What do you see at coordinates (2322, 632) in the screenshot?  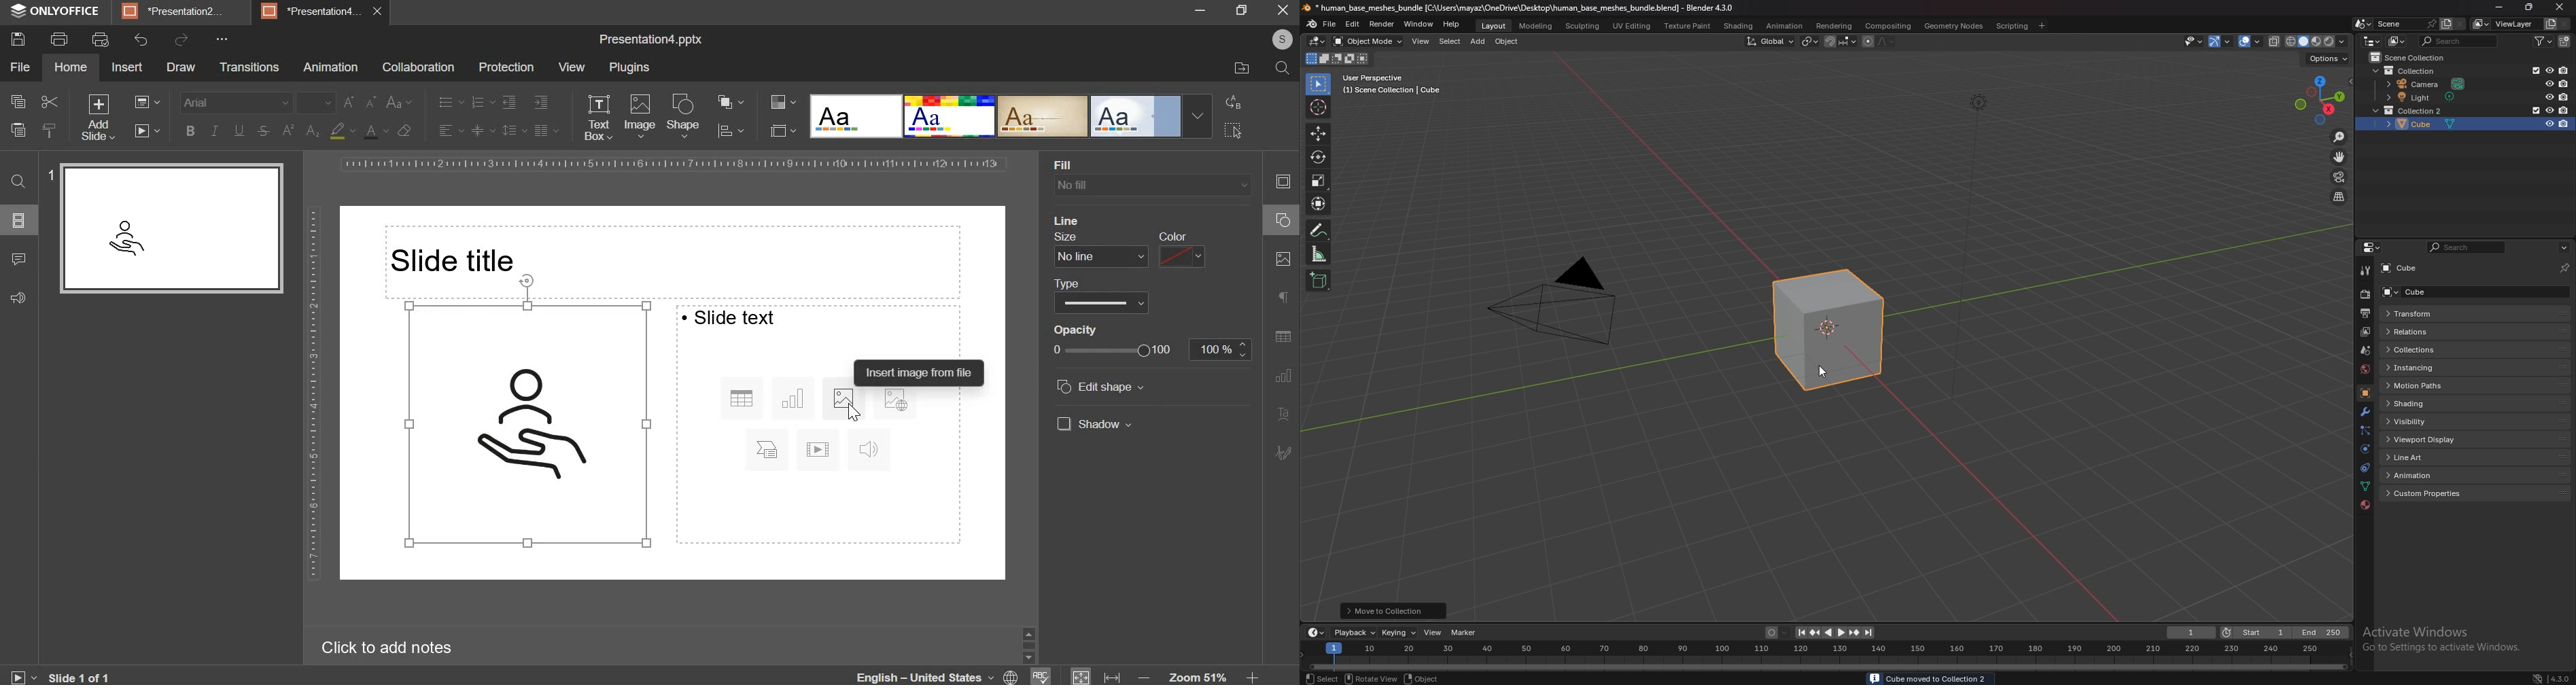 I see `end` at bounding box center [2322, 632].